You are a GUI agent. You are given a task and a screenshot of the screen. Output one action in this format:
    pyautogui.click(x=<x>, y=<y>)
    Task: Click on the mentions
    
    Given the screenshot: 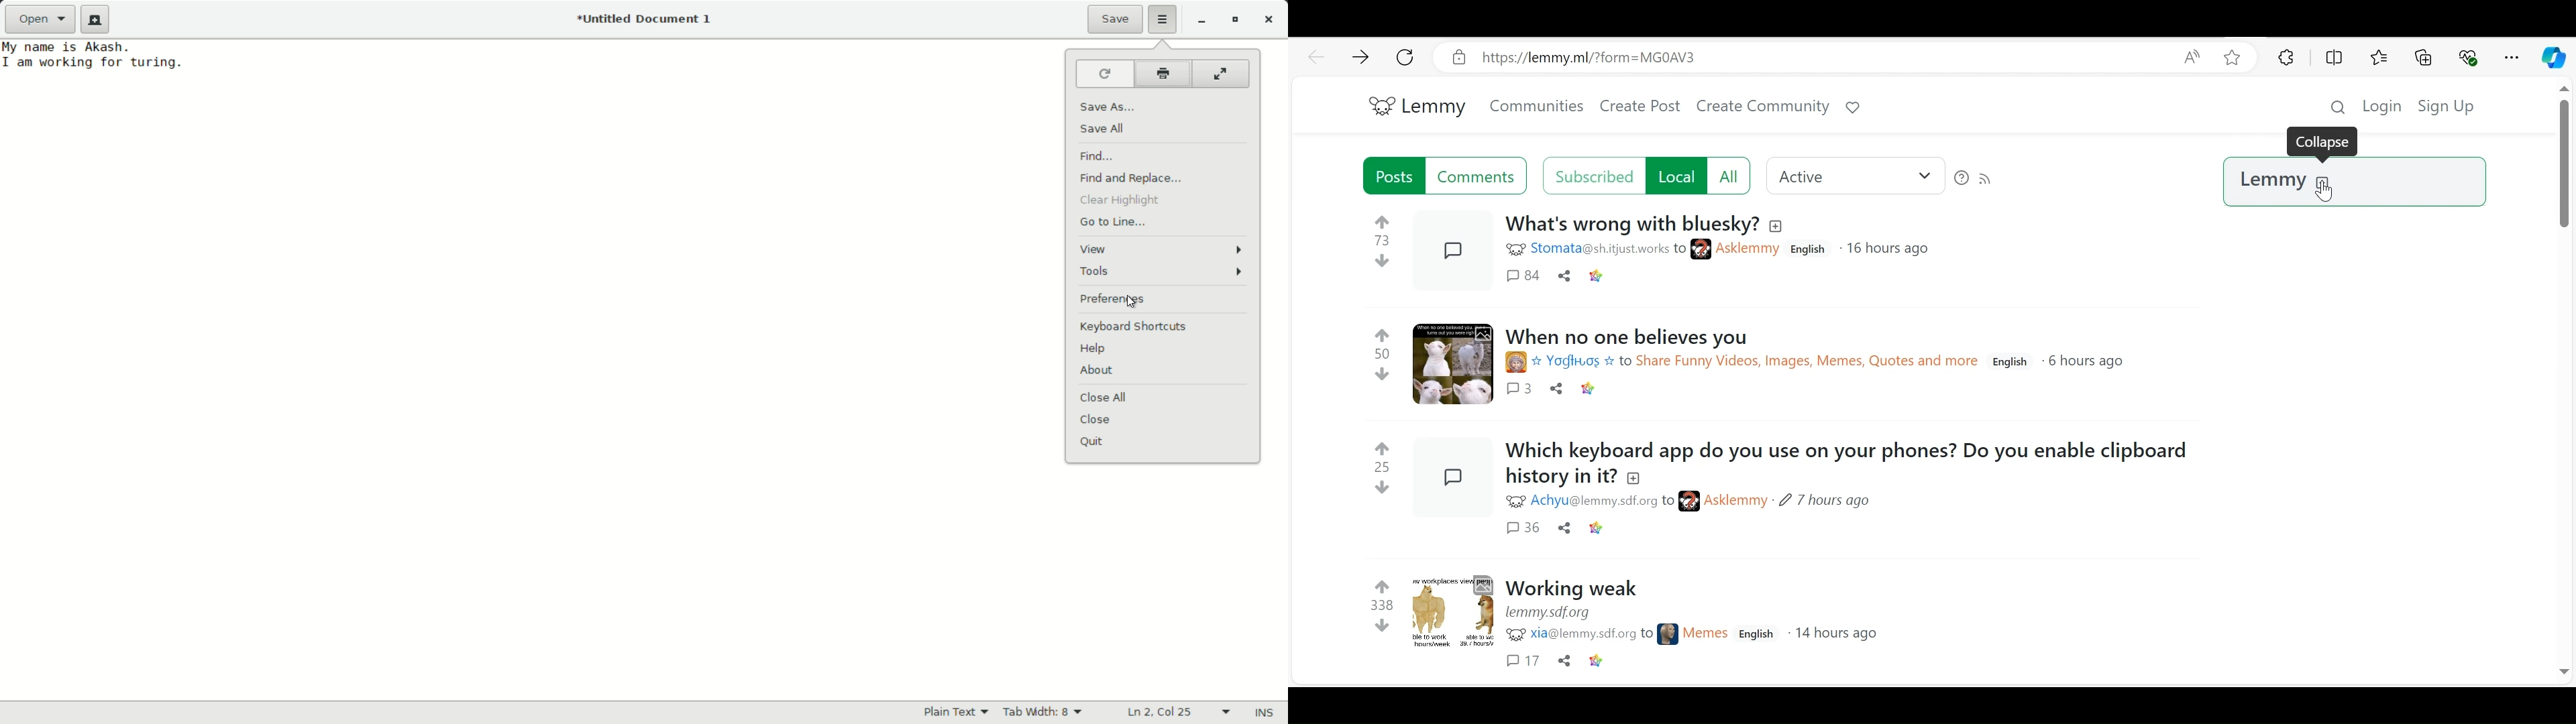 What is the action you would take?
    pyautogui.click(x=1607, y=249)
    